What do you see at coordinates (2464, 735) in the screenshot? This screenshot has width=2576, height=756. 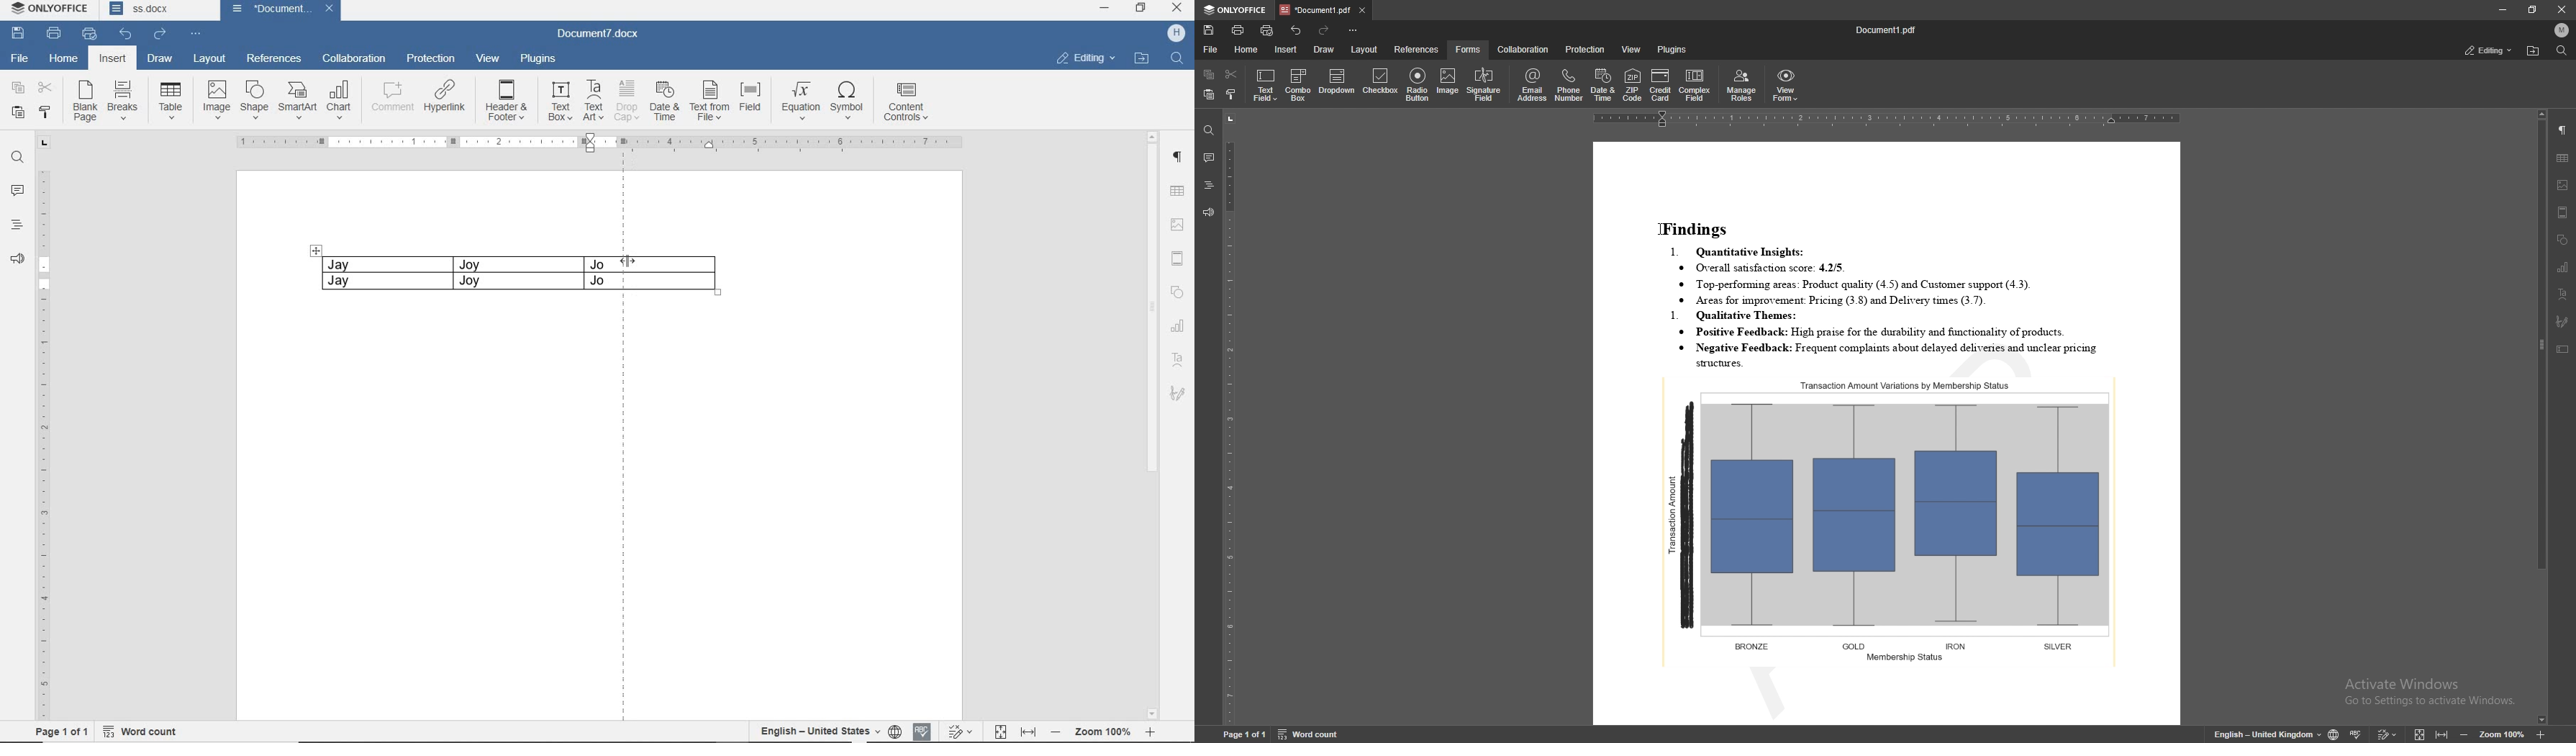 I see `zoom out` at bounding box center [2464, 735].